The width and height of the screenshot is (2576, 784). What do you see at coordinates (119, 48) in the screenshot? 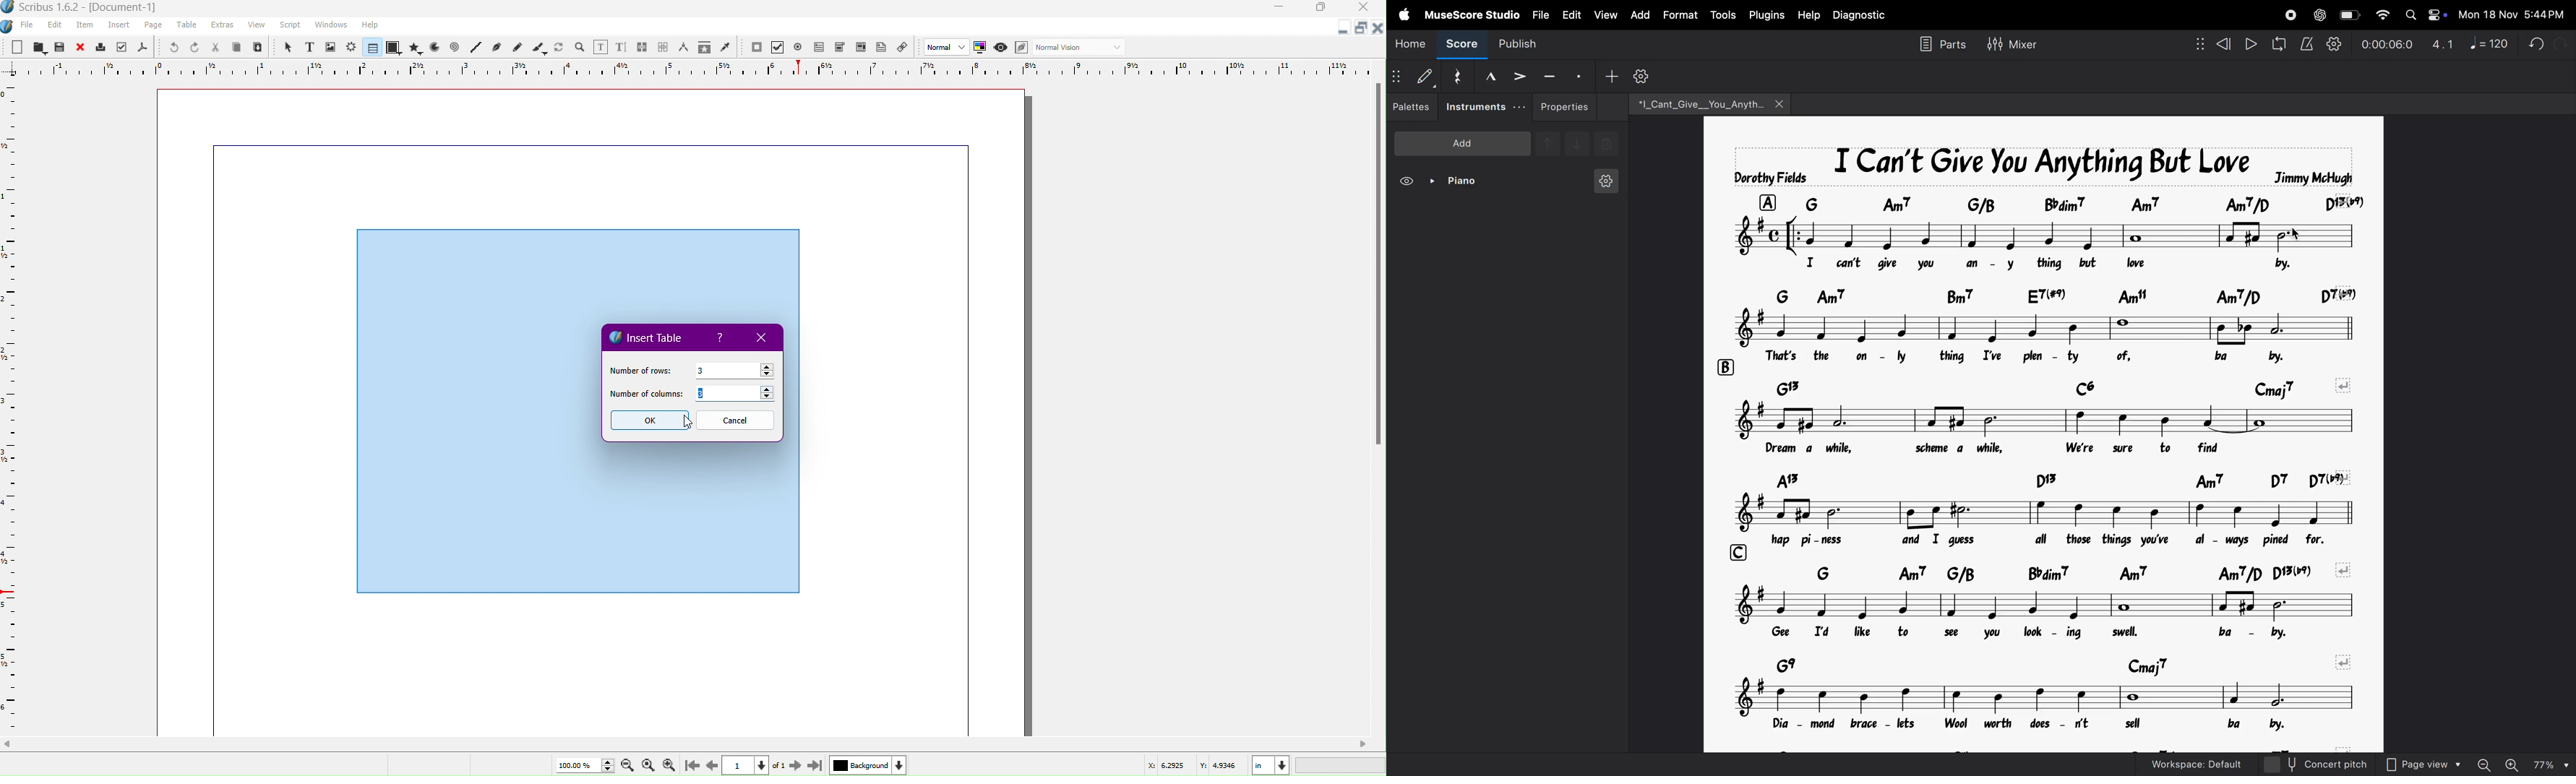
I see `Preflight Verifier` at bounding box center [119, 48].